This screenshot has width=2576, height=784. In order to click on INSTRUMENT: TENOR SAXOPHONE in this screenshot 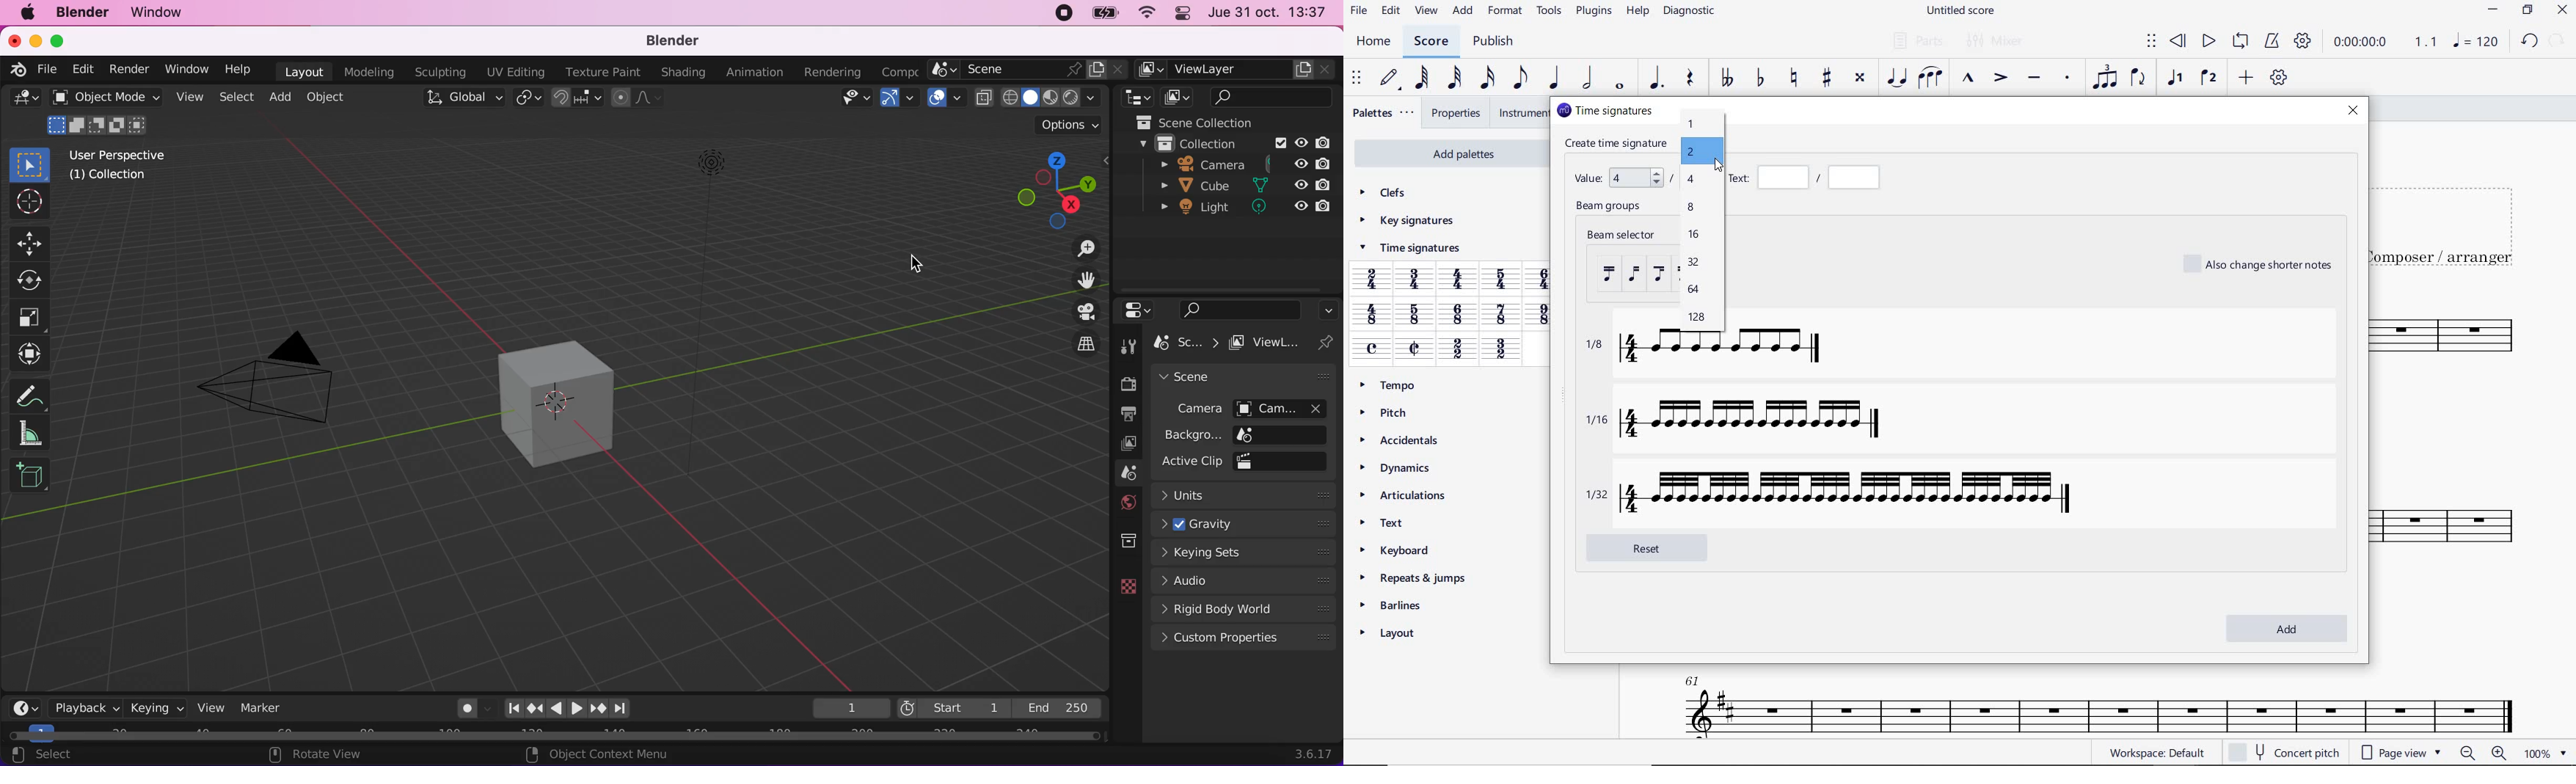, I will do `click(2092, 701)`.